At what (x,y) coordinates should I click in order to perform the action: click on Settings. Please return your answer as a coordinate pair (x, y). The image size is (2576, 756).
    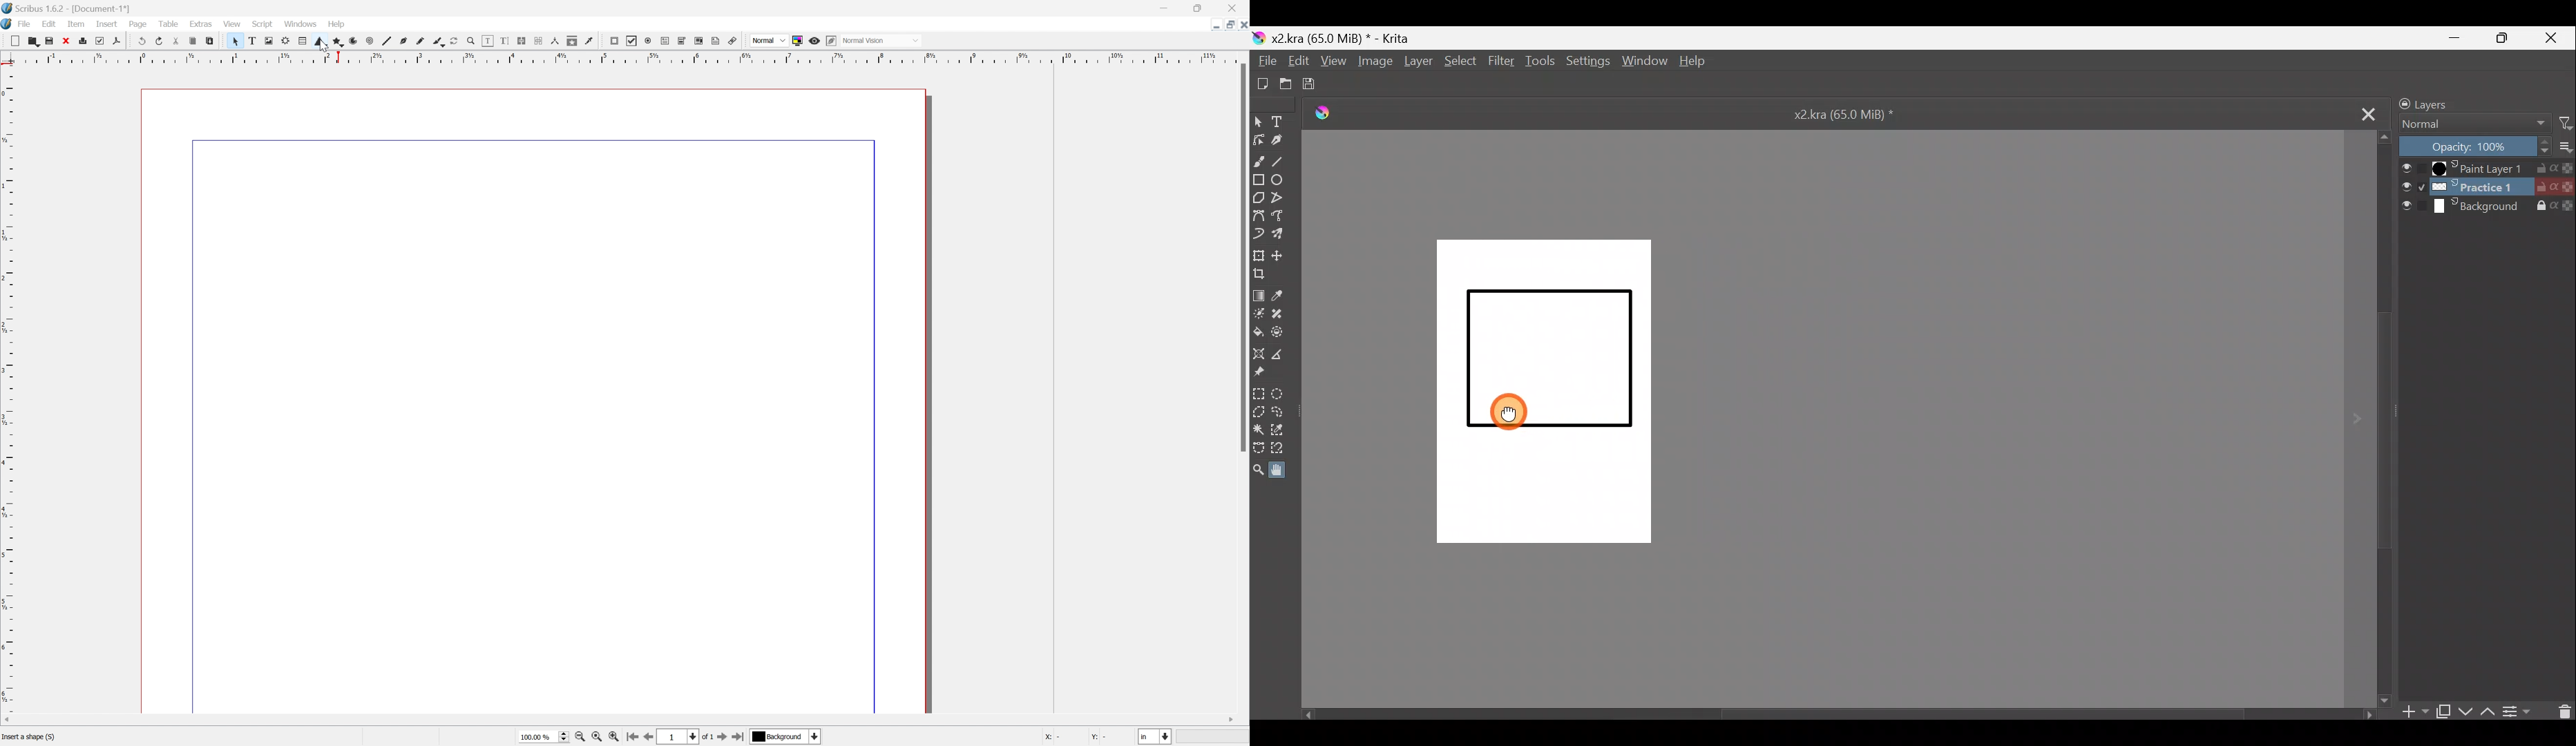
    Looking at the image, I should click on (1587, 62).